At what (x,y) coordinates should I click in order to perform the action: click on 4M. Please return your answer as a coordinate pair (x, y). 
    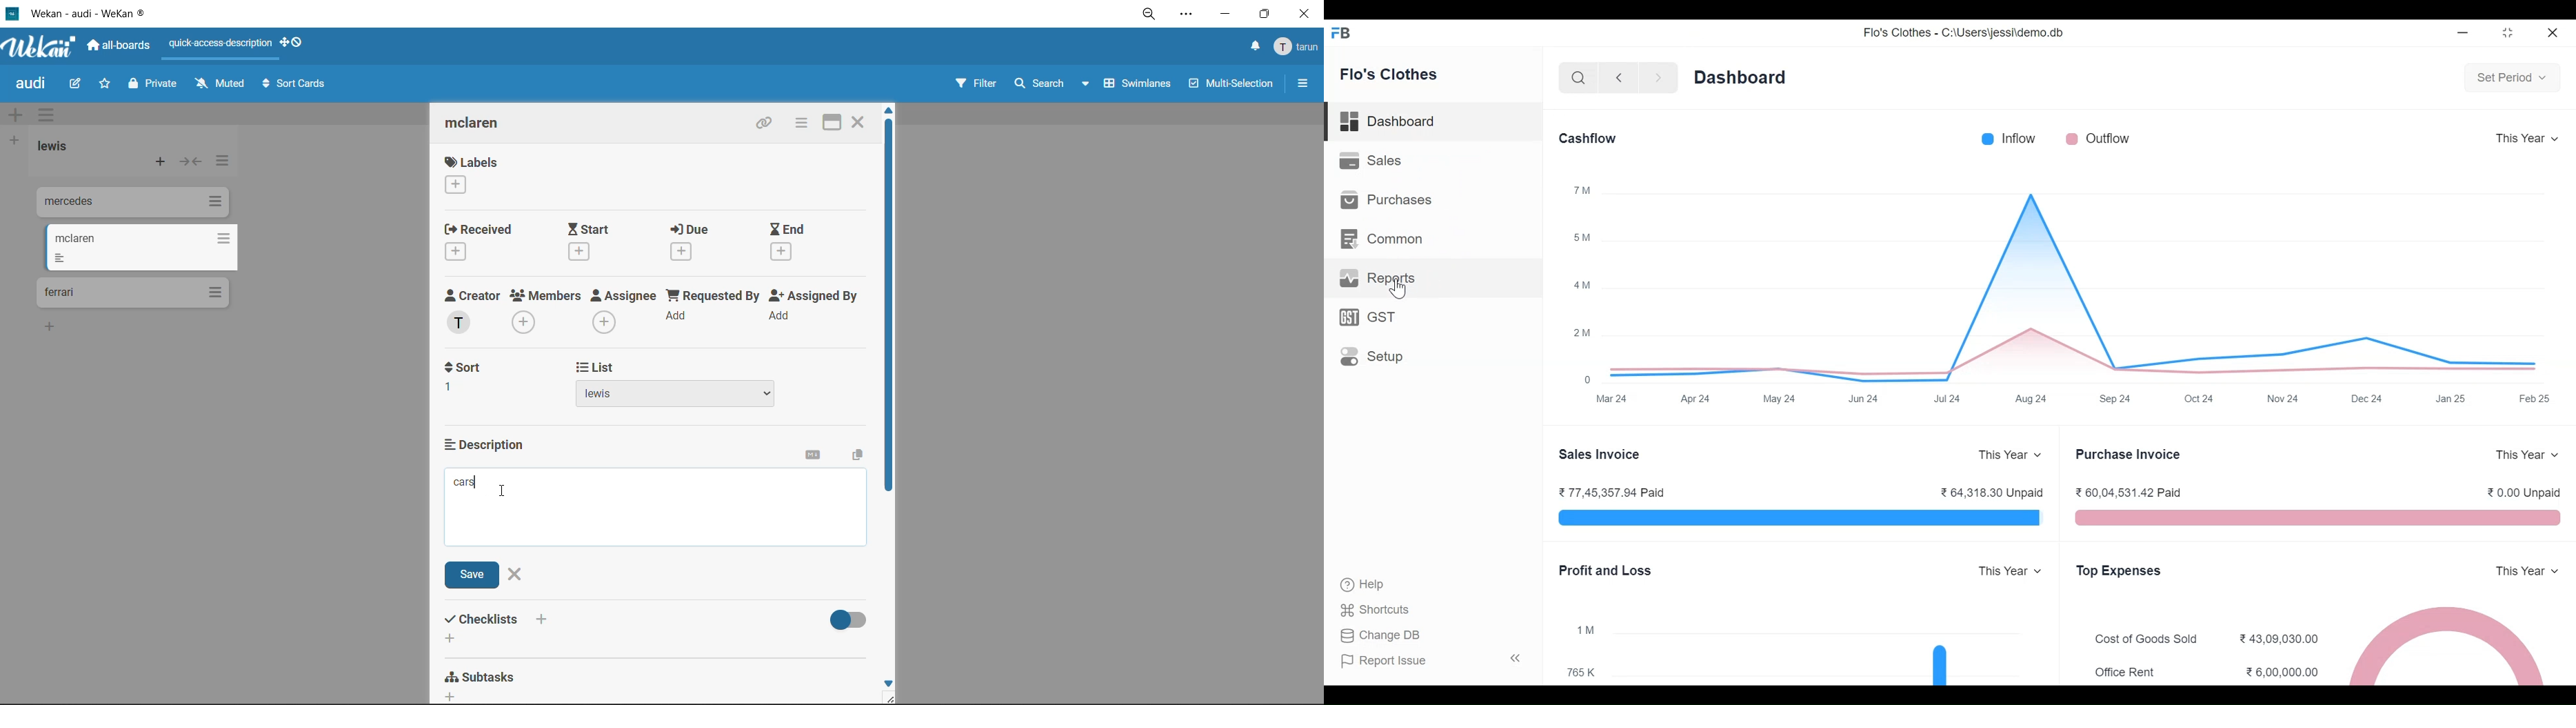
    Looking at the image, I should click on (1580, 284).